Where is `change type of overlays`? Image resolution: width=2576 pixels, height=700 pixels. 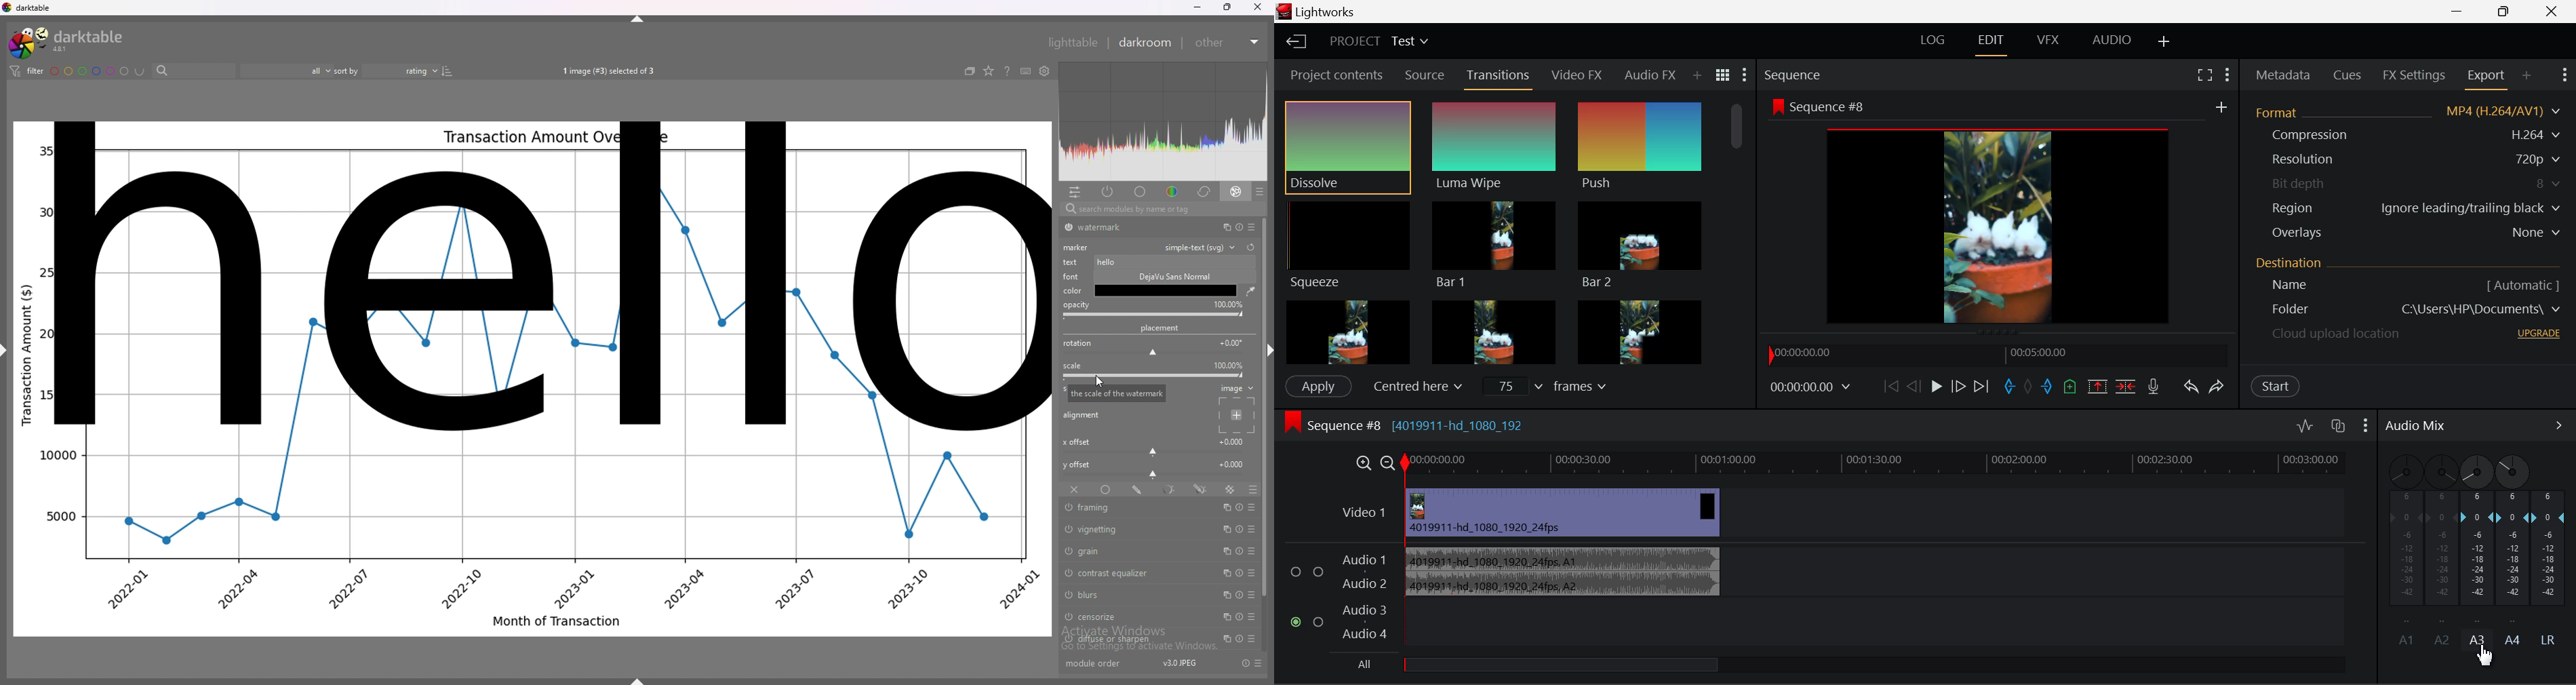 change type of overlays is located at coordinates (989, 72).